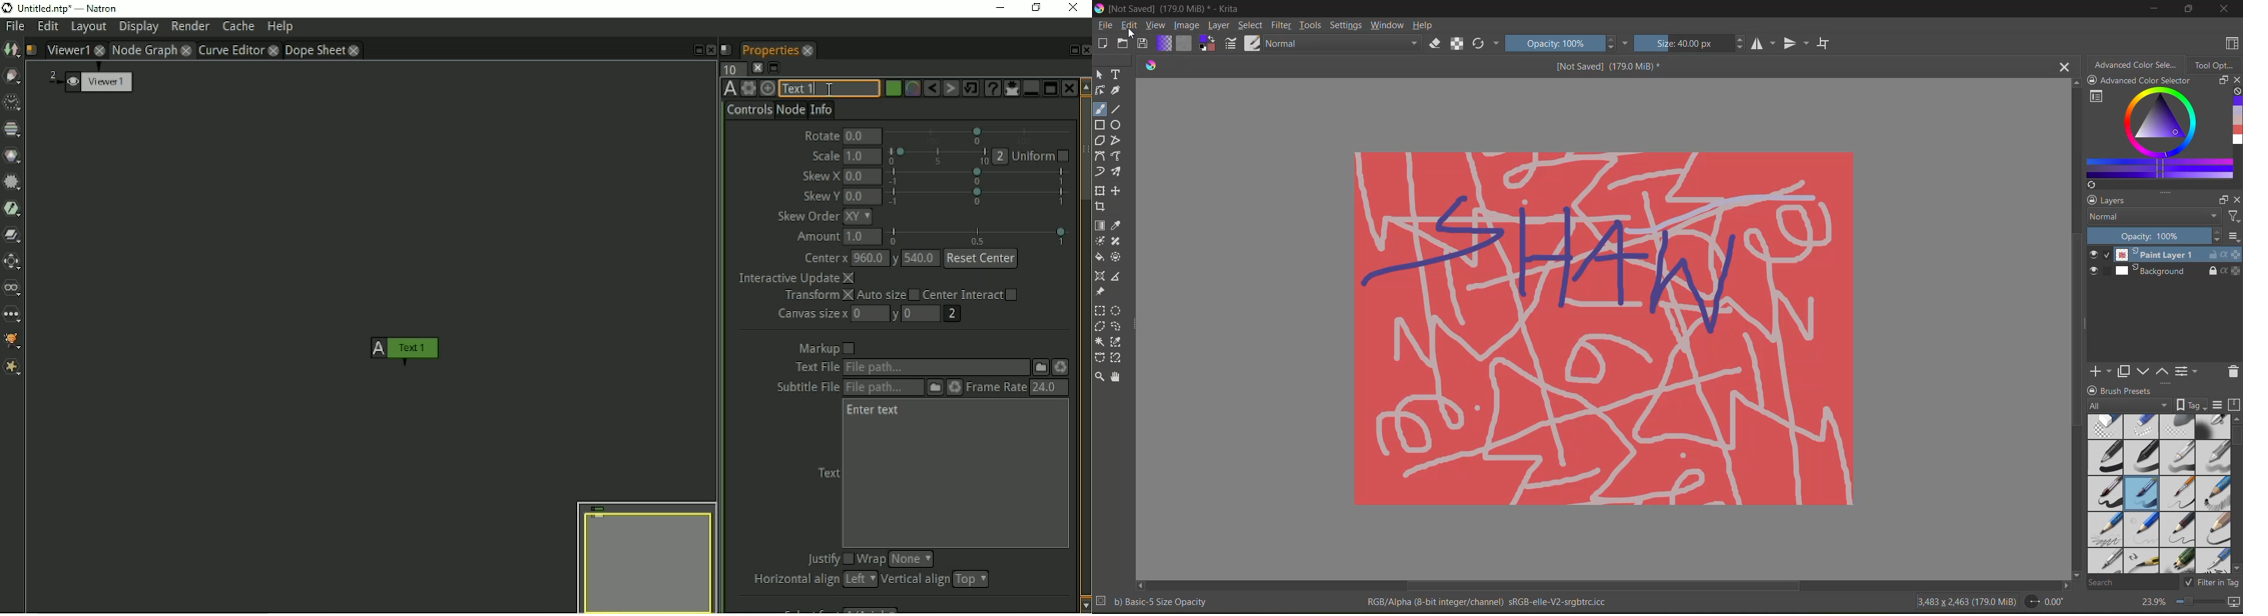  Describe the element at coordinates (996, 388) in the screenshot. I see `Frame Rate` at that location.